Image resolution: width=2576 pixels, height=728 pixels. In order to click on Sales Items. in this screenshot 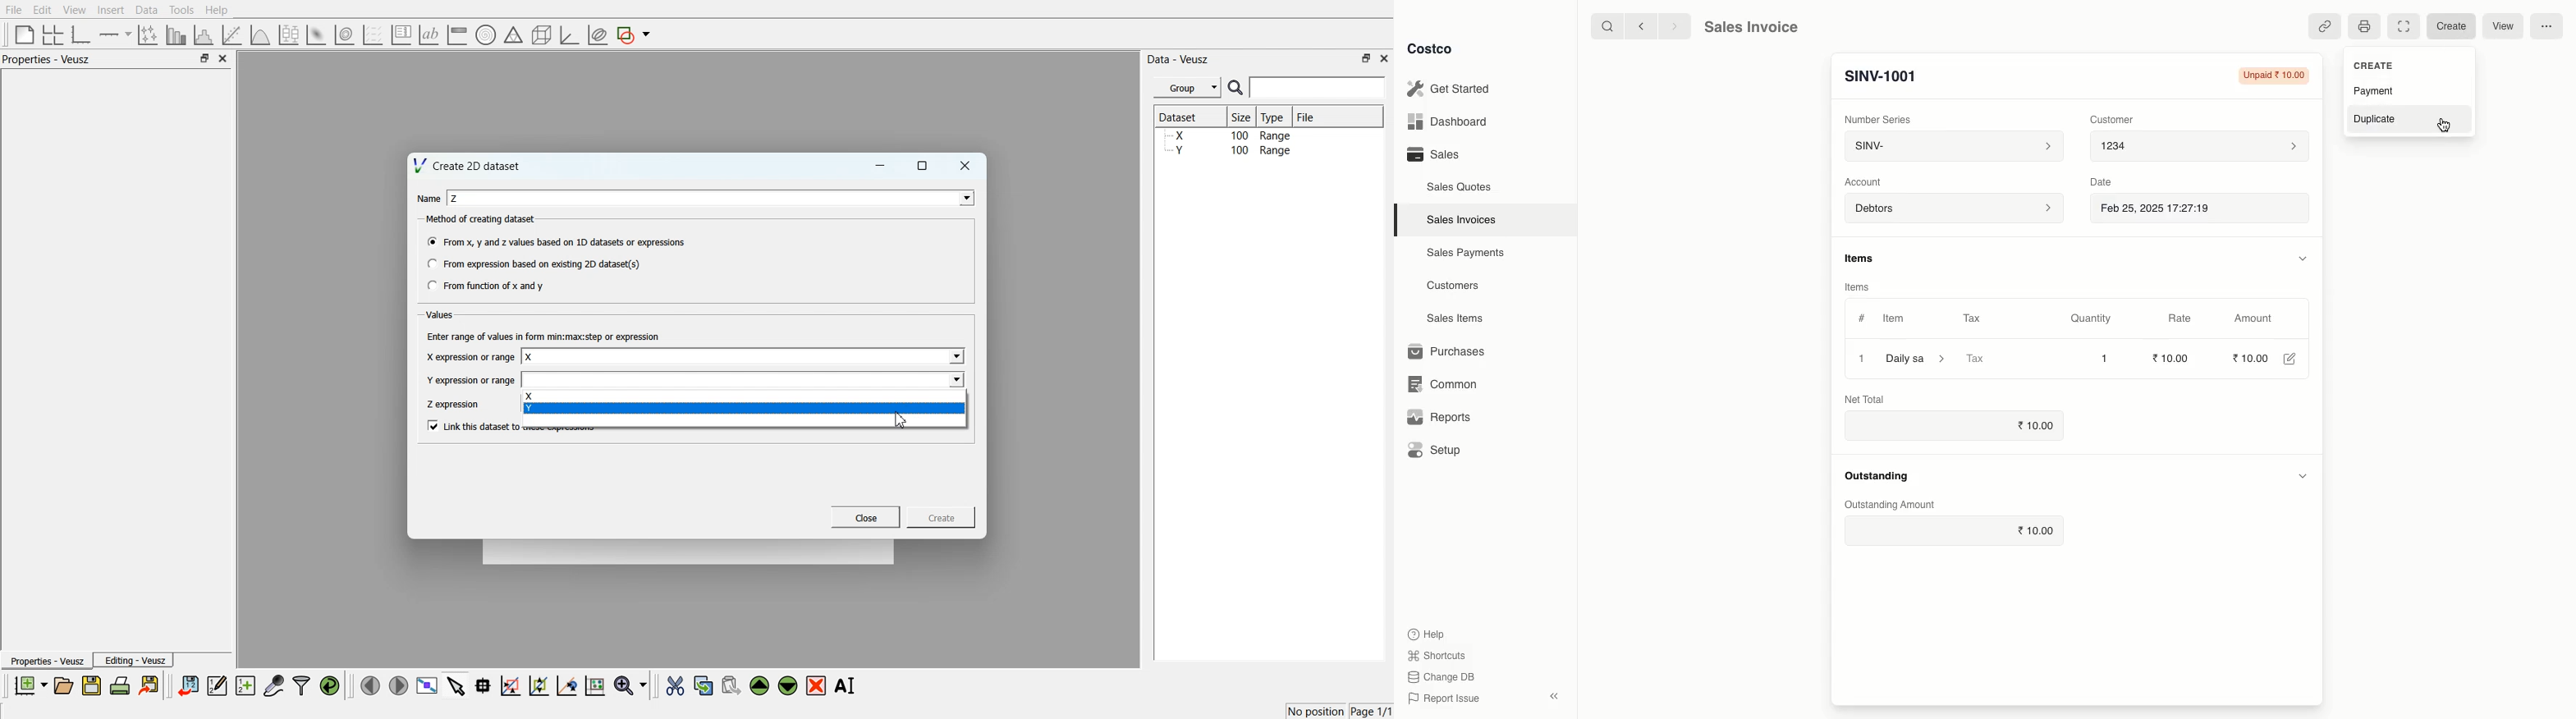, I will do `click(1452, 319)`.